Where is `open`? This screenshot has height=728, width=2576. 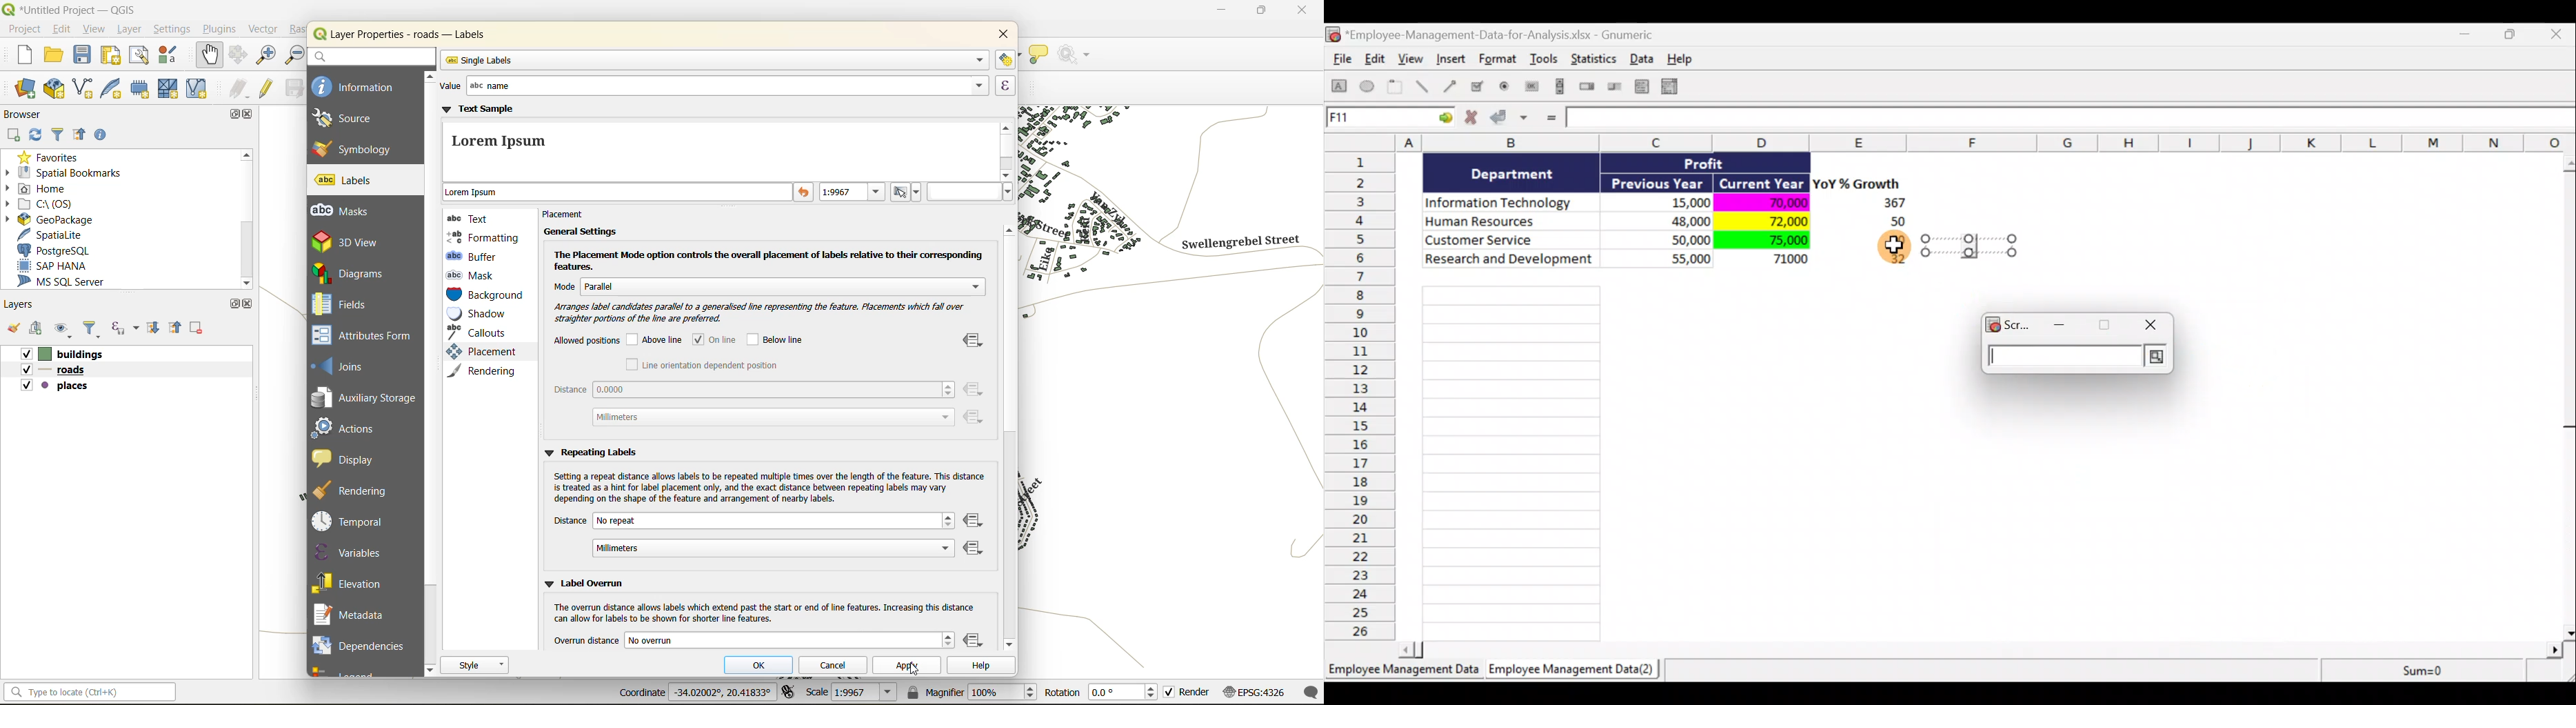
open is located at coordinates (56, 55).